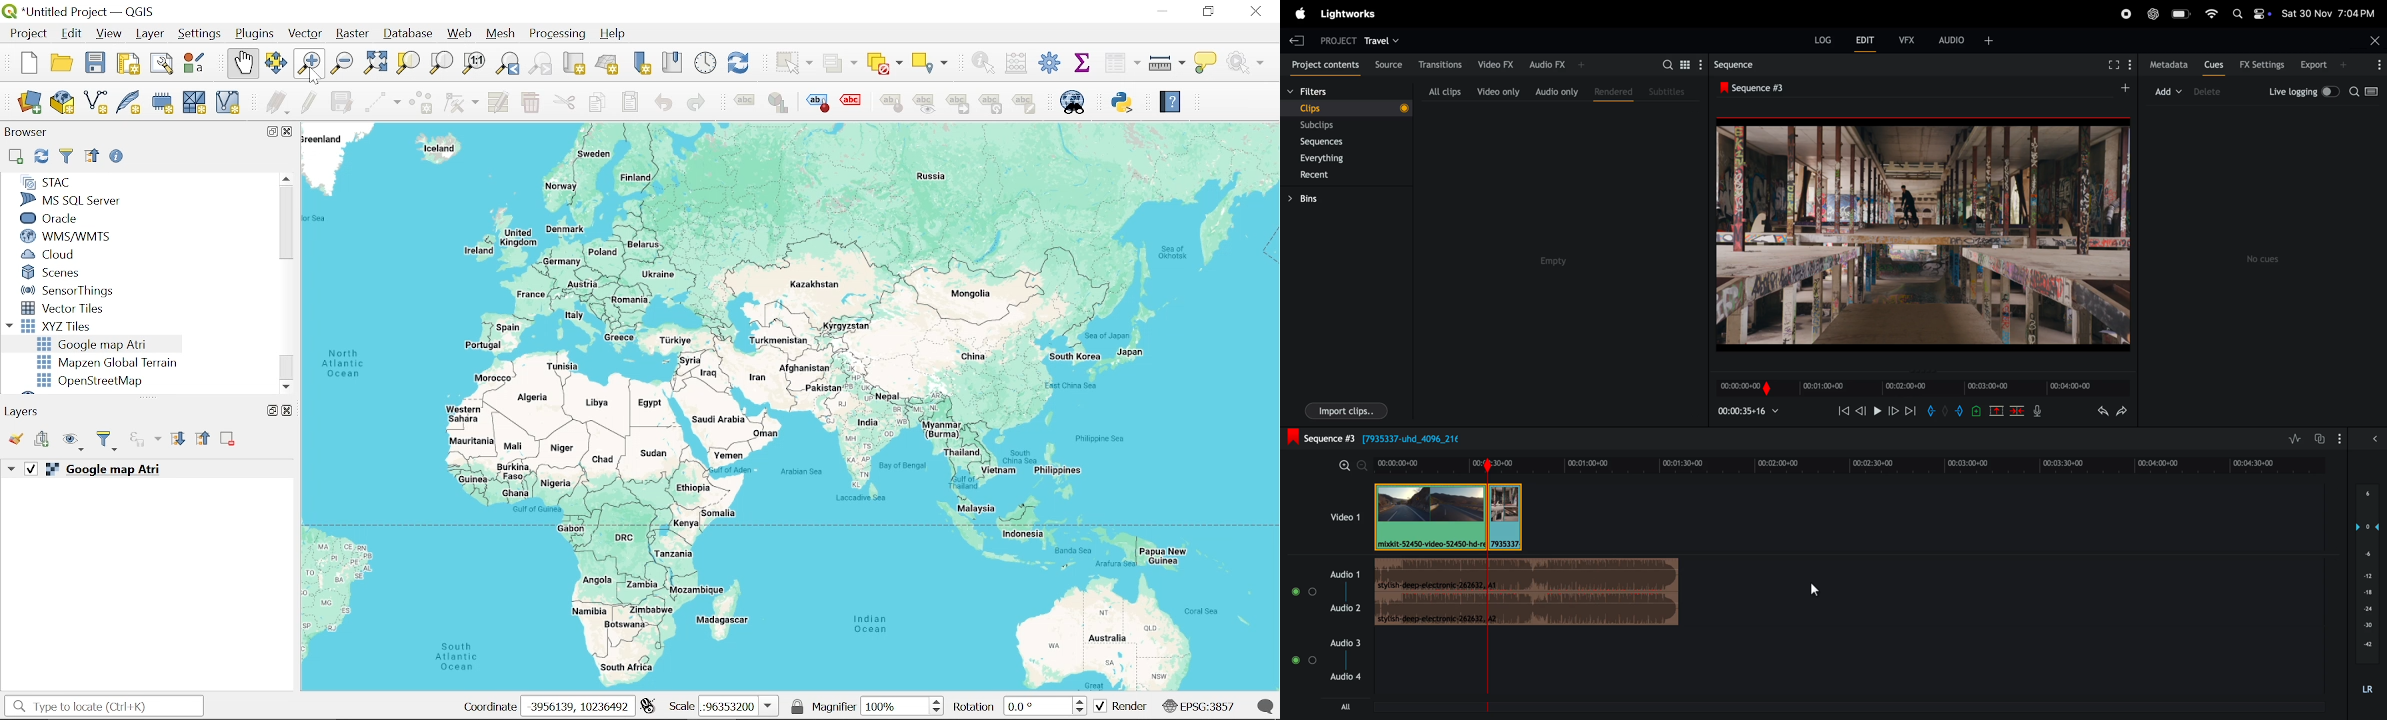 Image resolution: width=2408 pixels, height=728 pixels. What do you see at coordinates (798, 706) in the screenshot?
I see `lock` at bounding box center [798, 706].